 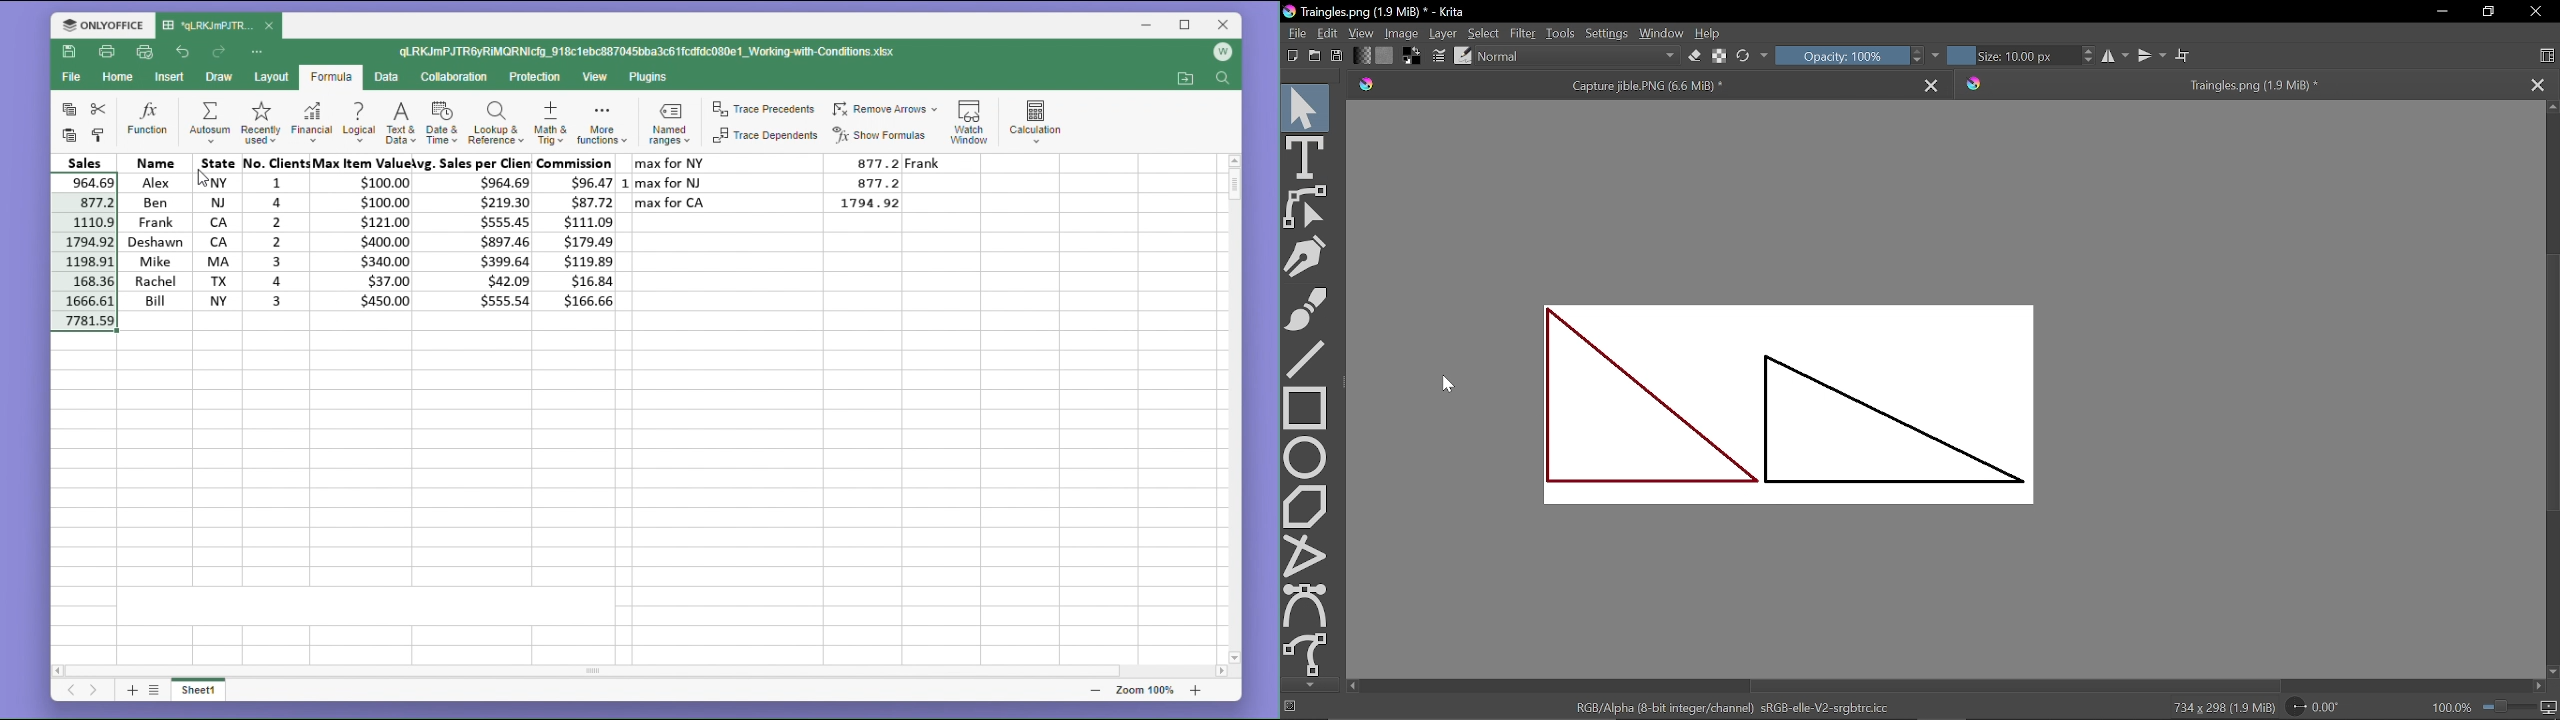 I want to click on scroll left, so click(x=59, y=668).